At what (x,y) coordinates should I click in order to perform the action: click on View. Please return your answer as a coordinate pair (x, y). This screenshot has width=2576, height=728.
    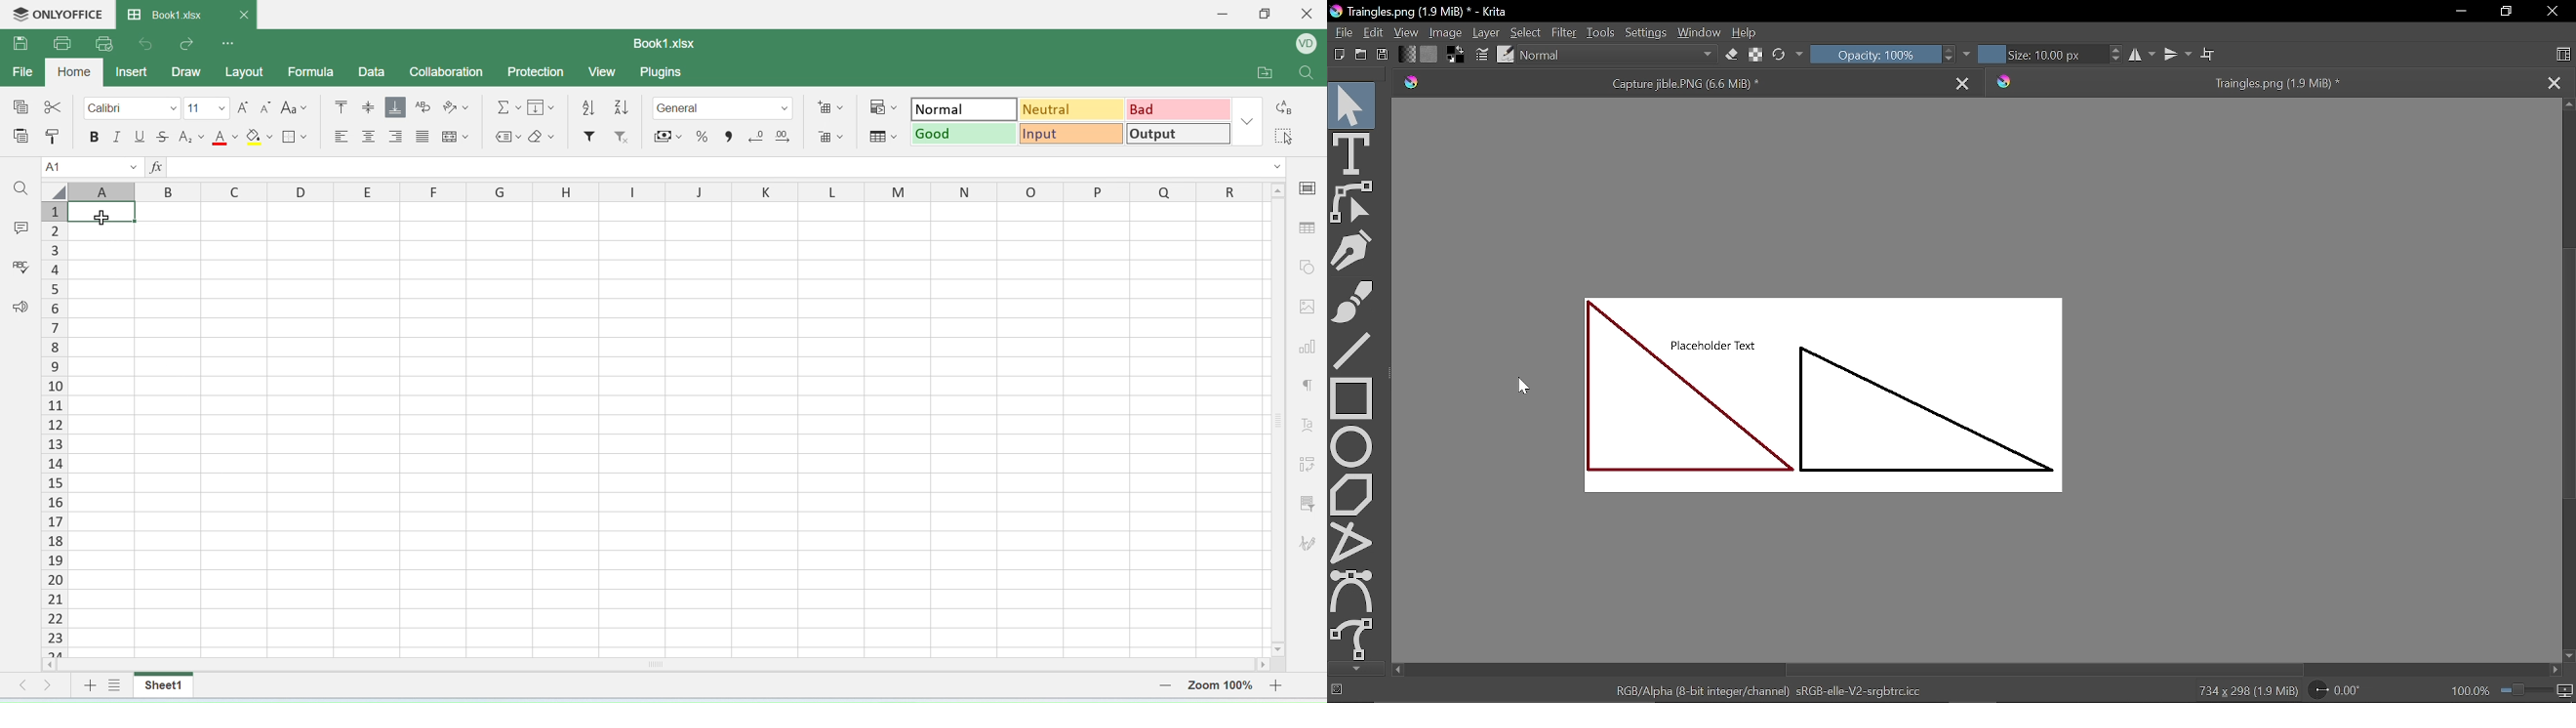
    Looking at the image, I should click on (1405, 32).